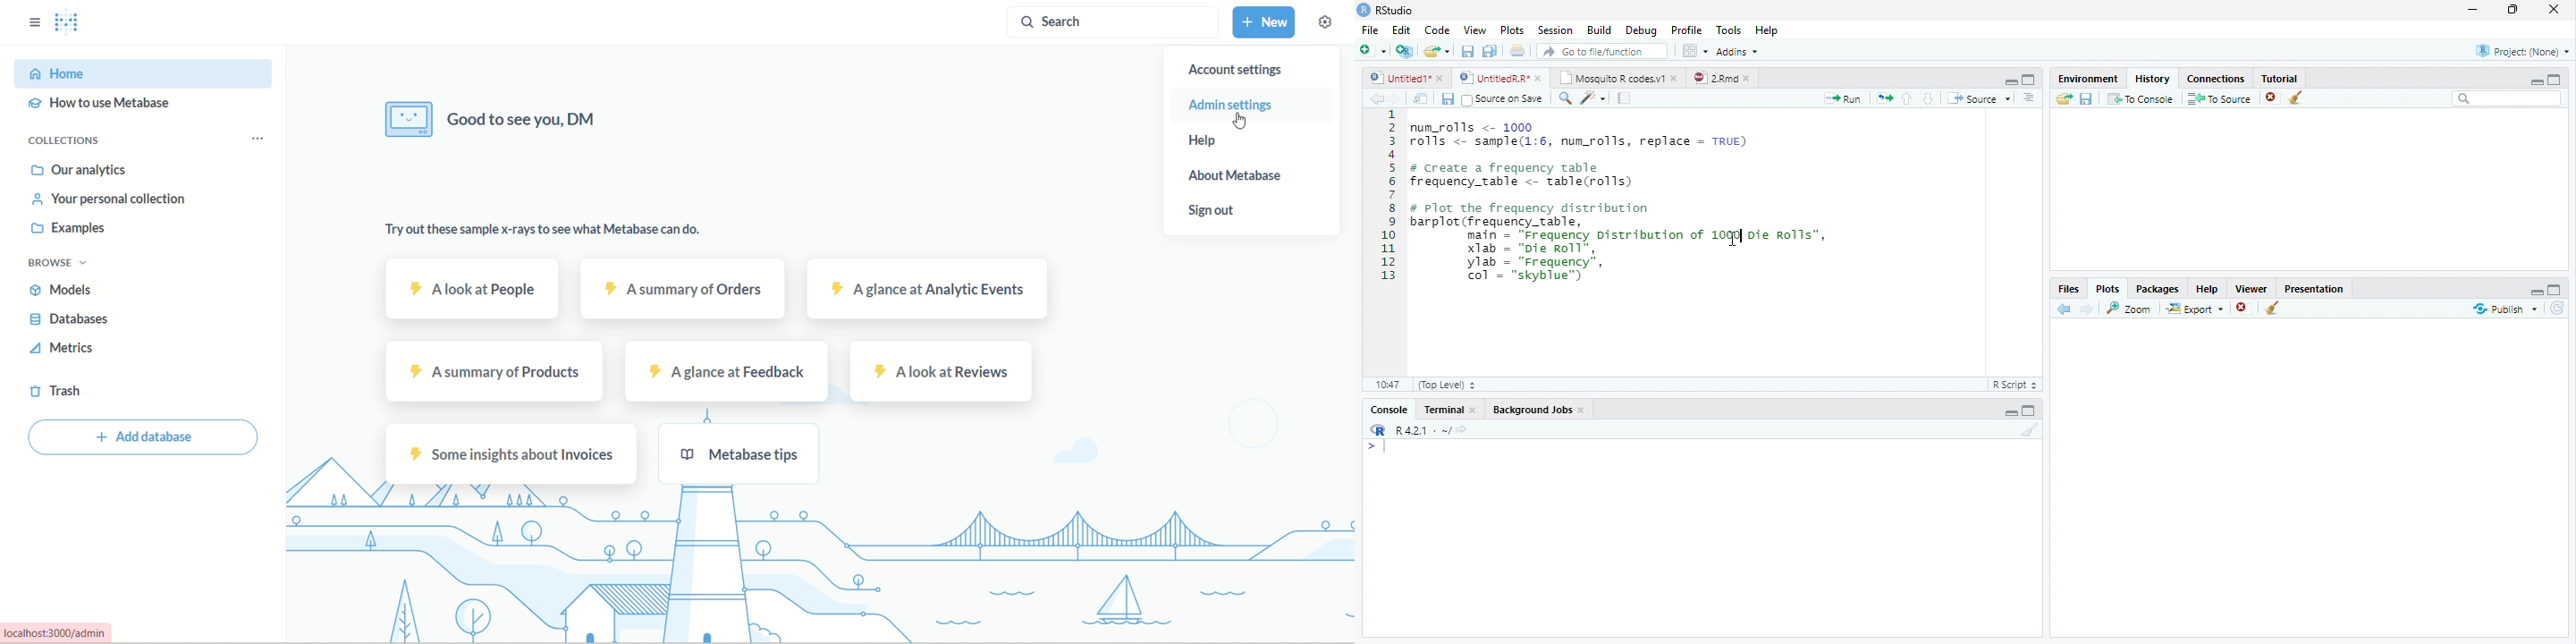 This screenshot has height=644, width=2576. What do you see at coordinates (2030, 411) in the screenshot?
I see `Expand Height` at bounding box center [2030, 411].